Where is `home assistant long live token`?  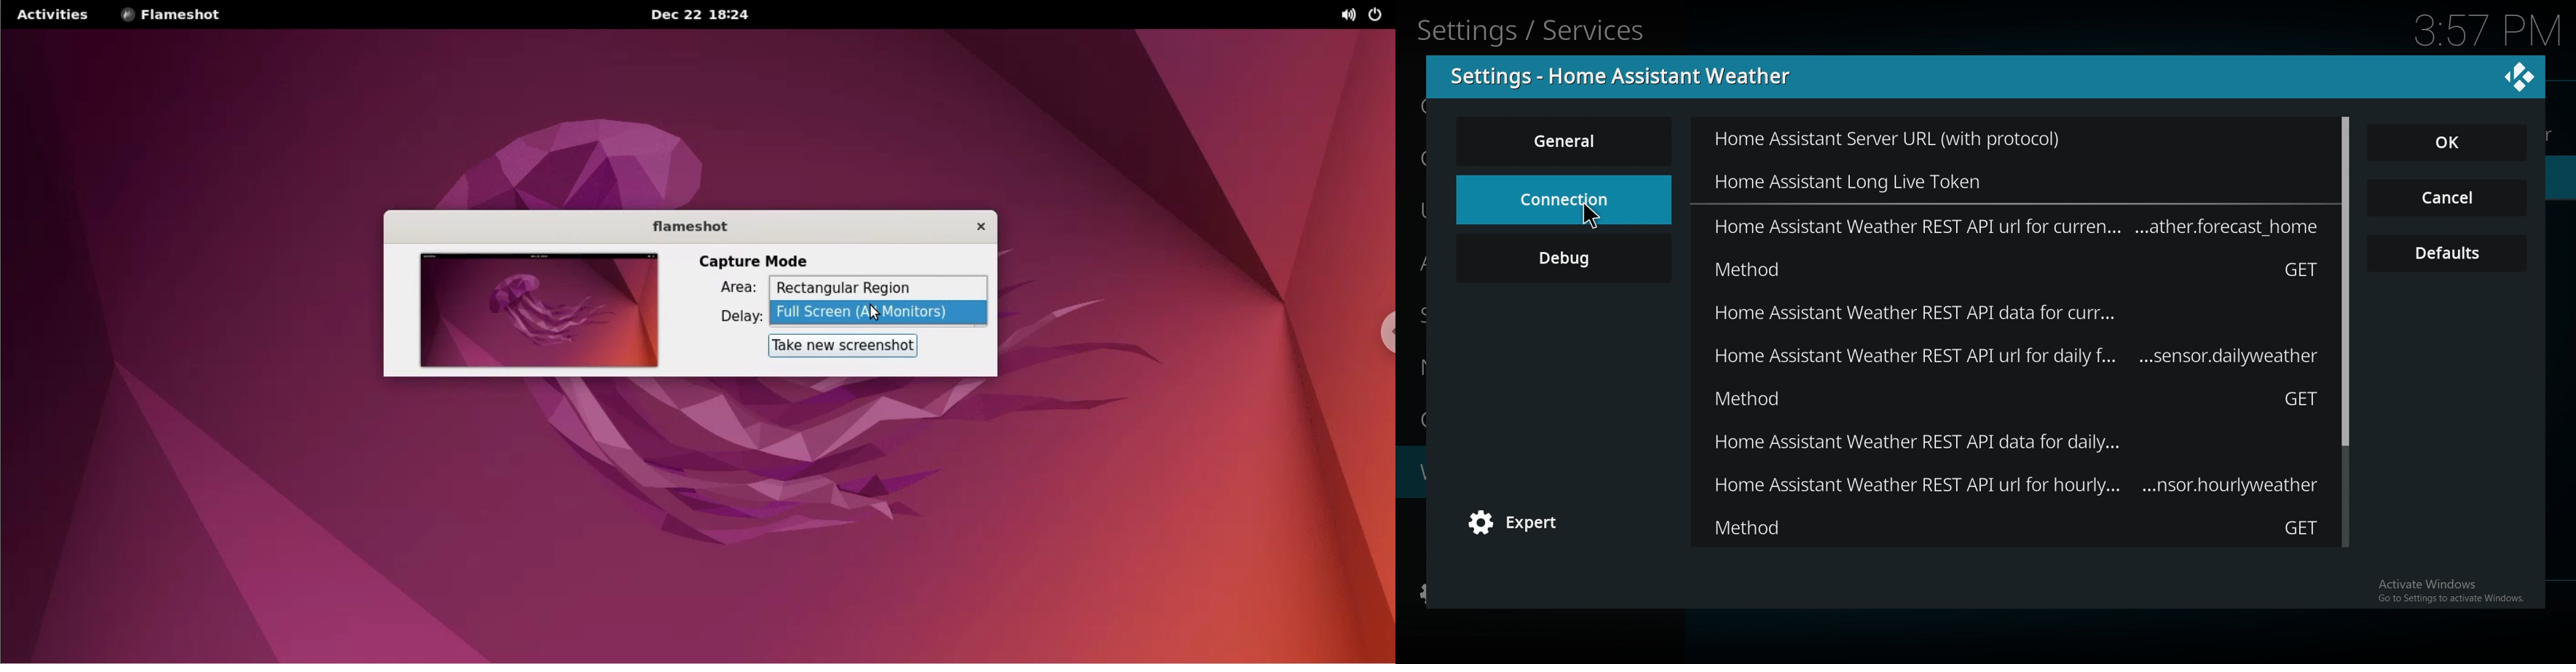 home assistant long live token is located at coordinates (1892, 178).